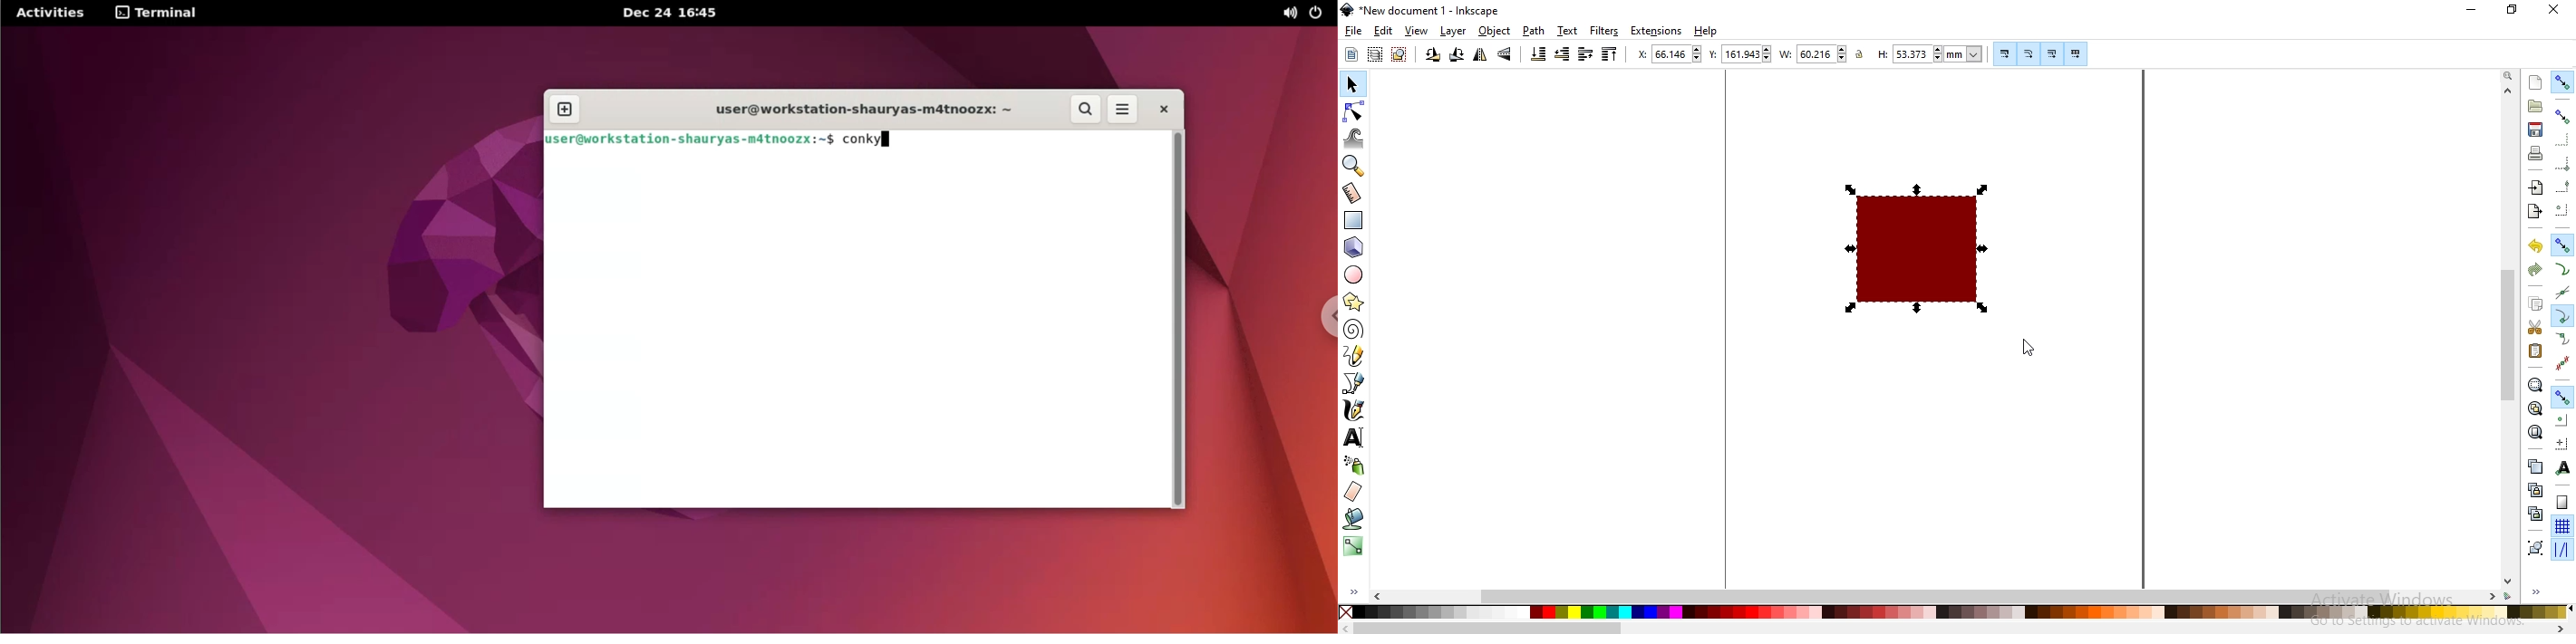  Describe the element at coordinates (1352, 330) in the screenshot. I see `create spiral` at that location.